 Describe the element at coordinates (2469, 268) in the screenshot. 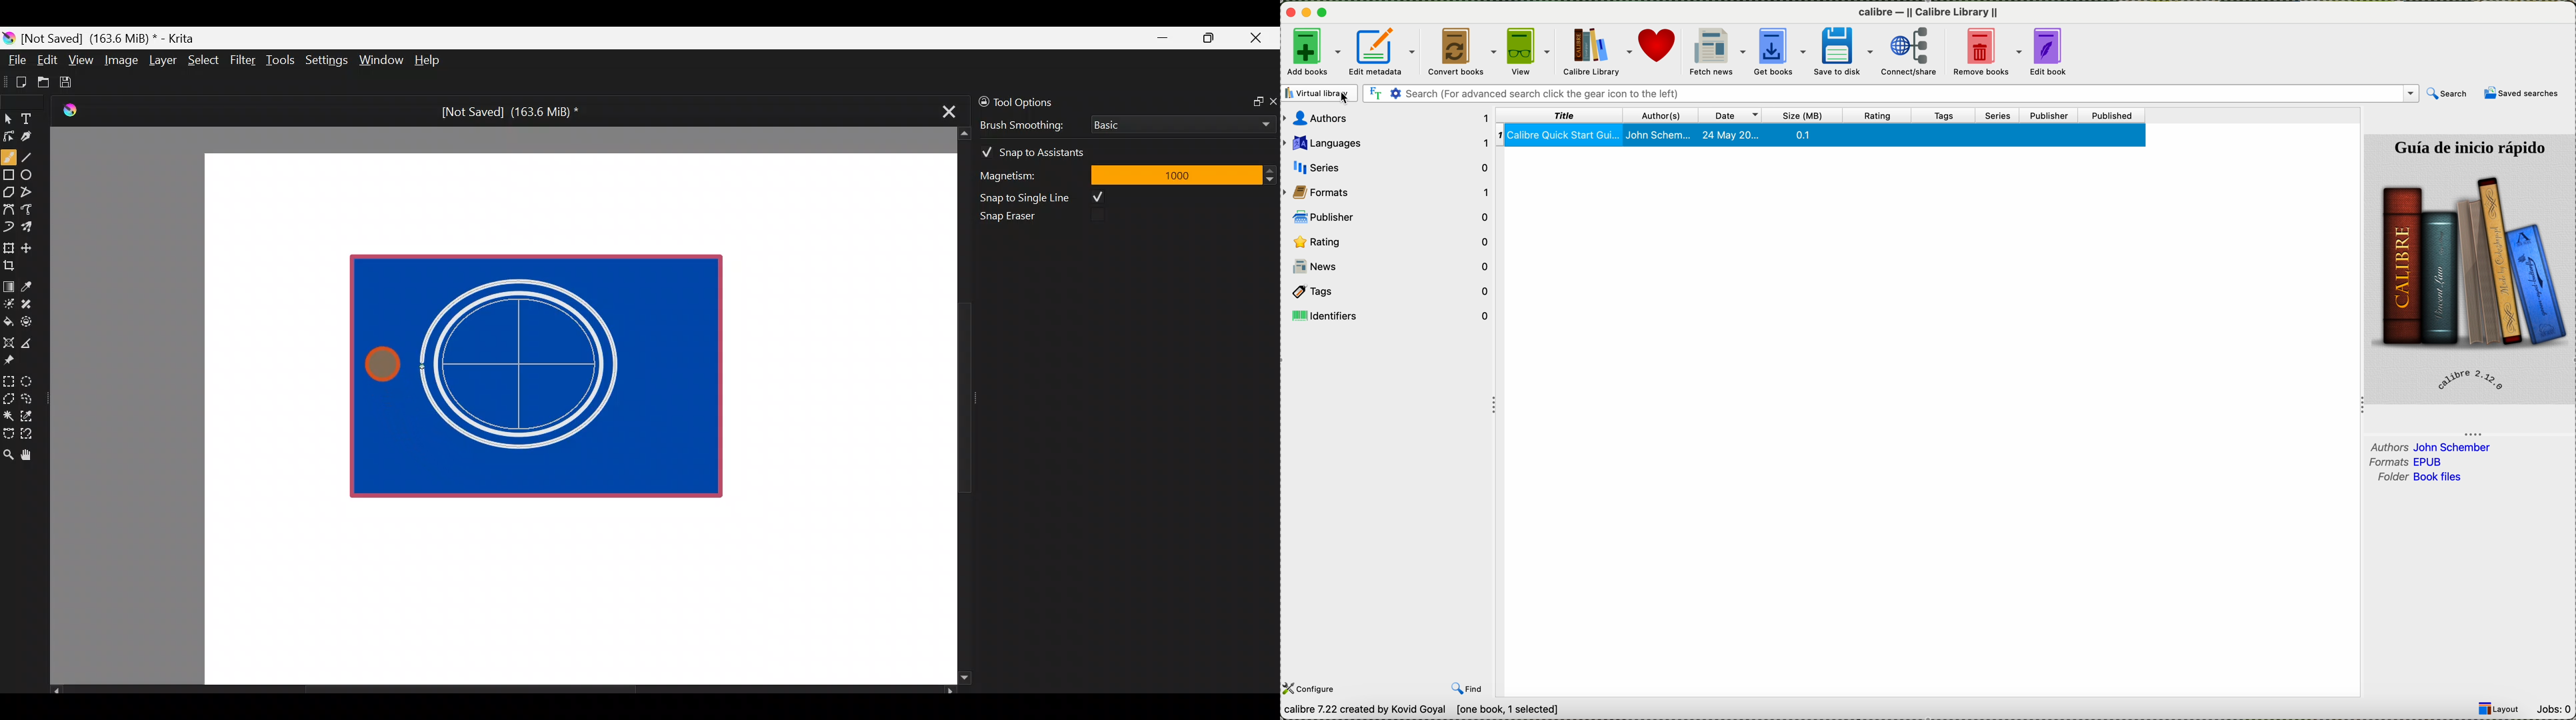

I see `calibre quick start guide preview` at that location.